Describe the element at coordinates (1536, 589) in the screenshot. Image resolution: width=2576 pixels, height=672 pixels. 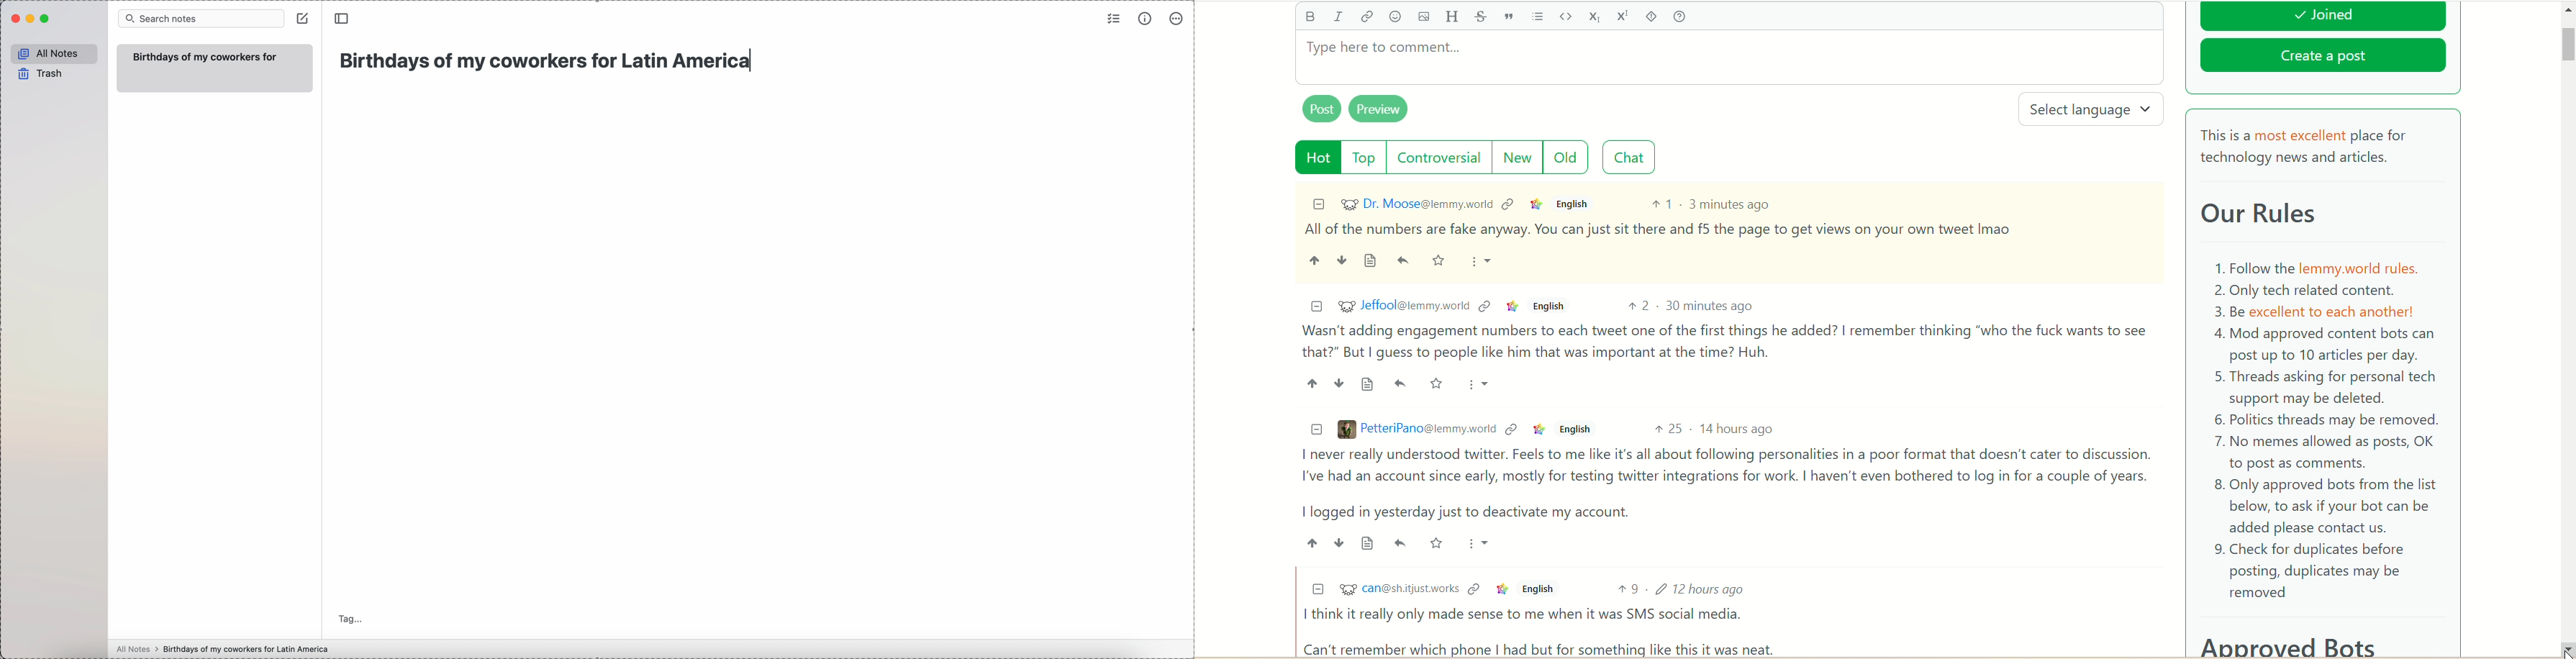
I see `‘English` at that location.